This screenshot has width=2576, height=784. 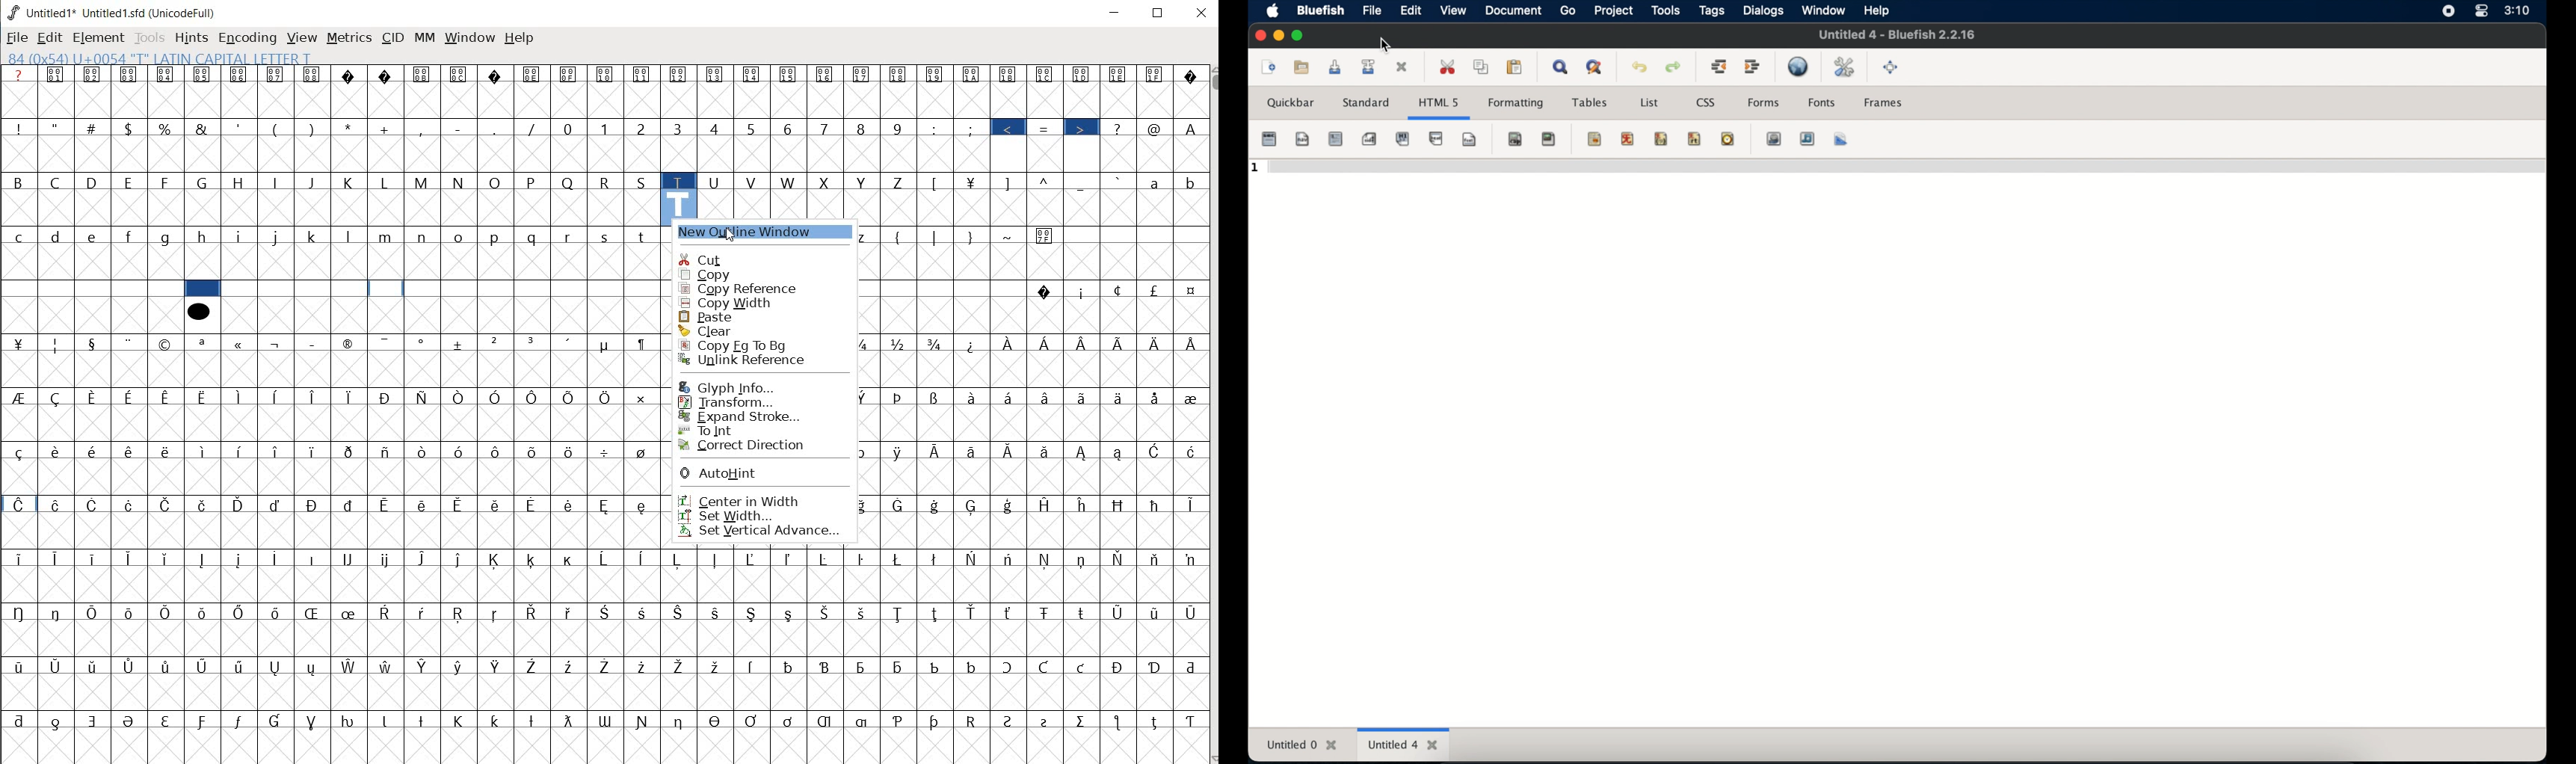 I want to click on (, so click(x=899, y=235).